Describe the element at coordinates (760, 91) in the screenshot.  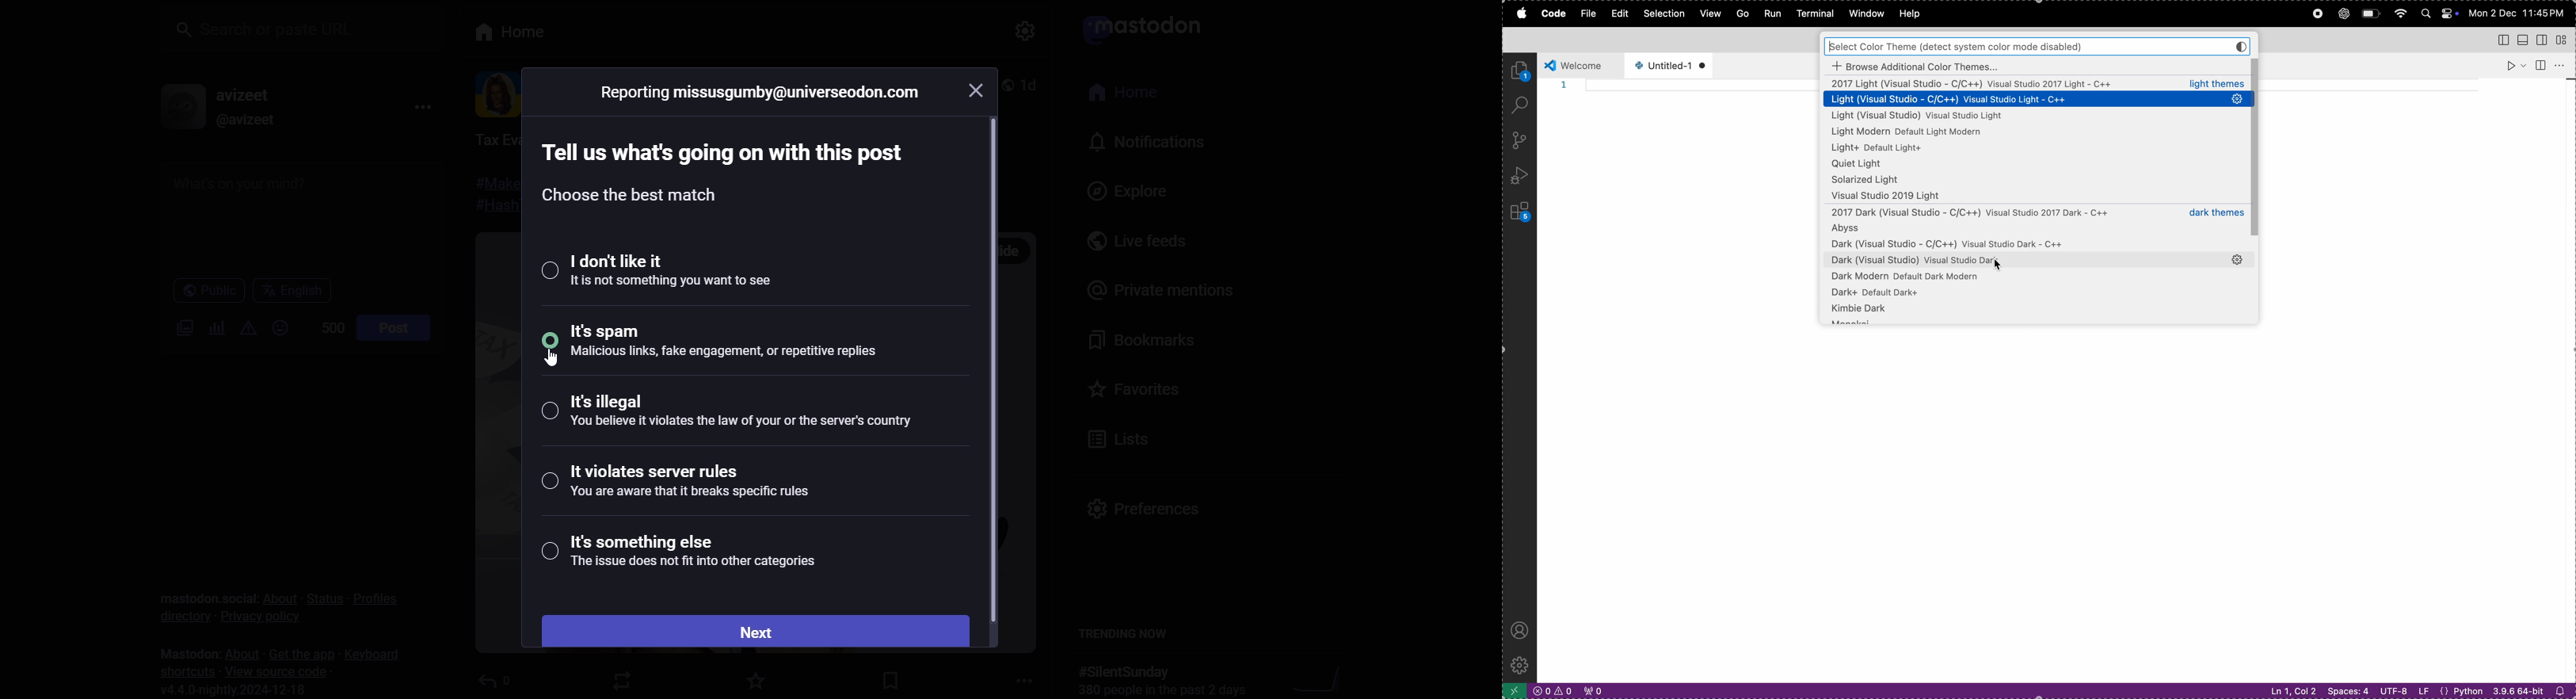
I see `information` at that location.